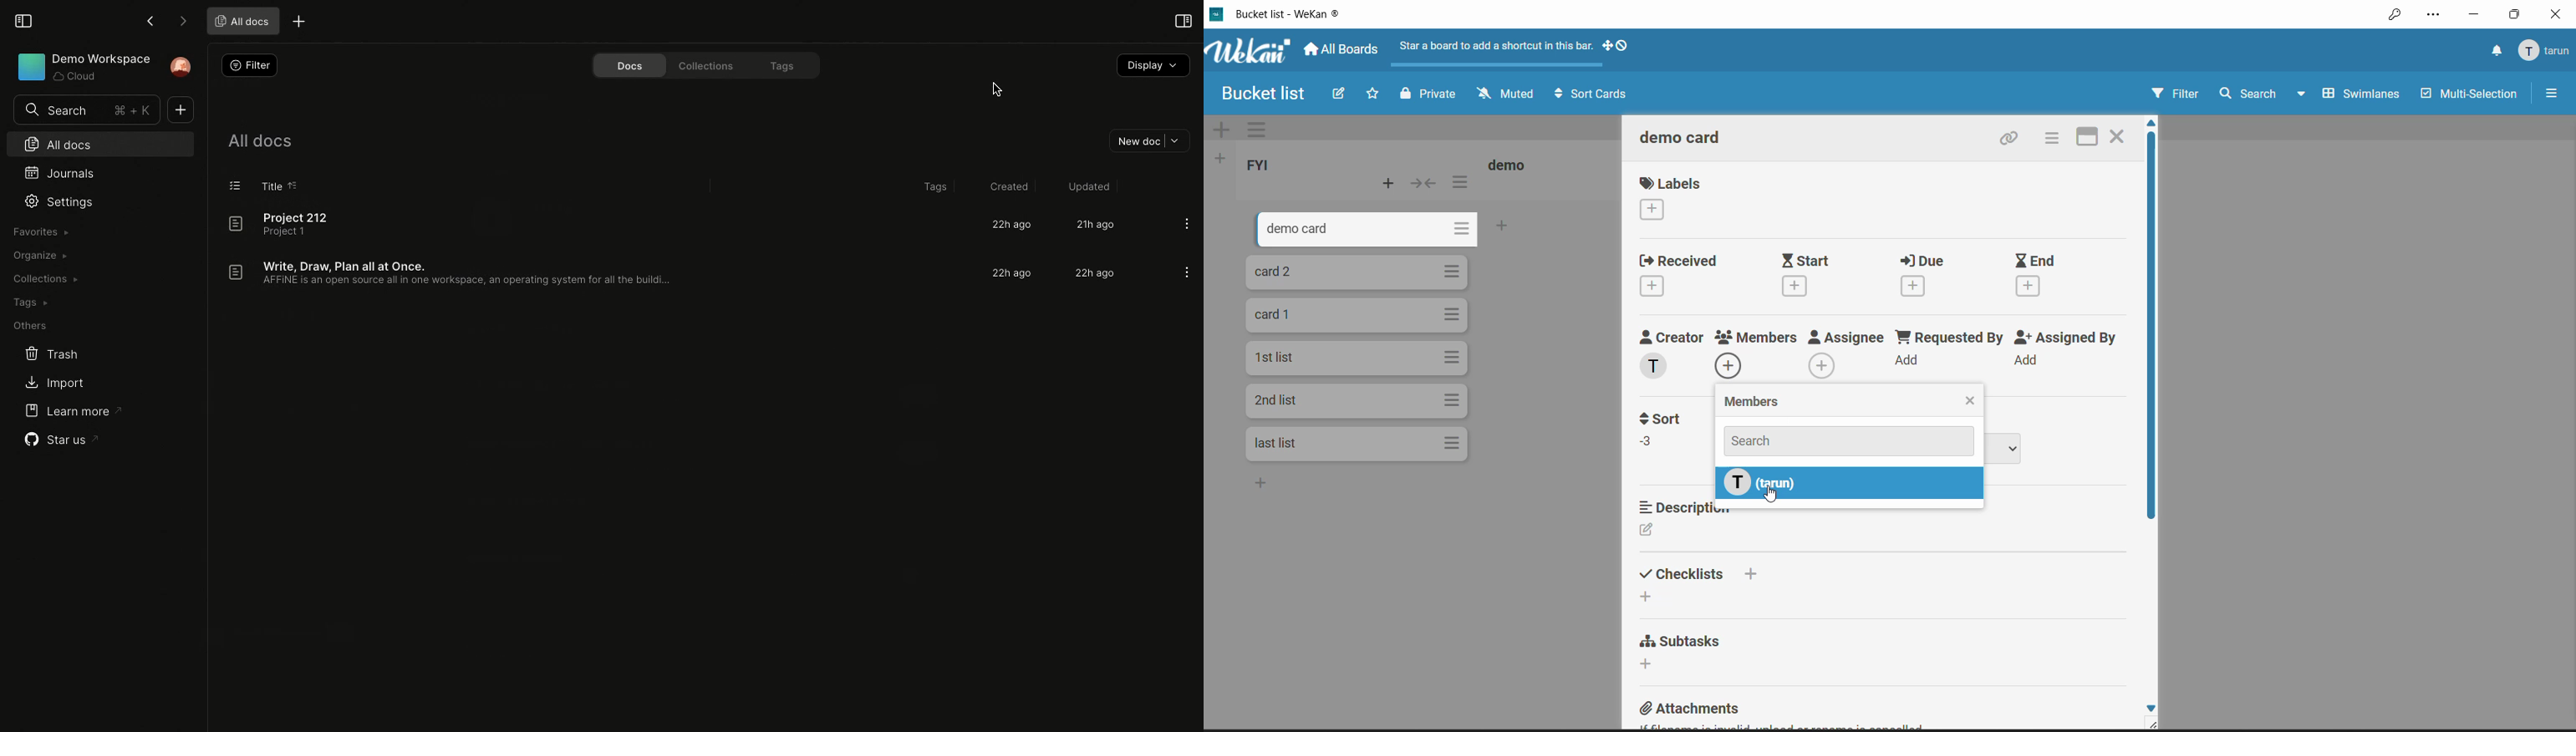  Describe the element at coordinates (2066, 337) in the screenshot. I see `assigned by` at that location.